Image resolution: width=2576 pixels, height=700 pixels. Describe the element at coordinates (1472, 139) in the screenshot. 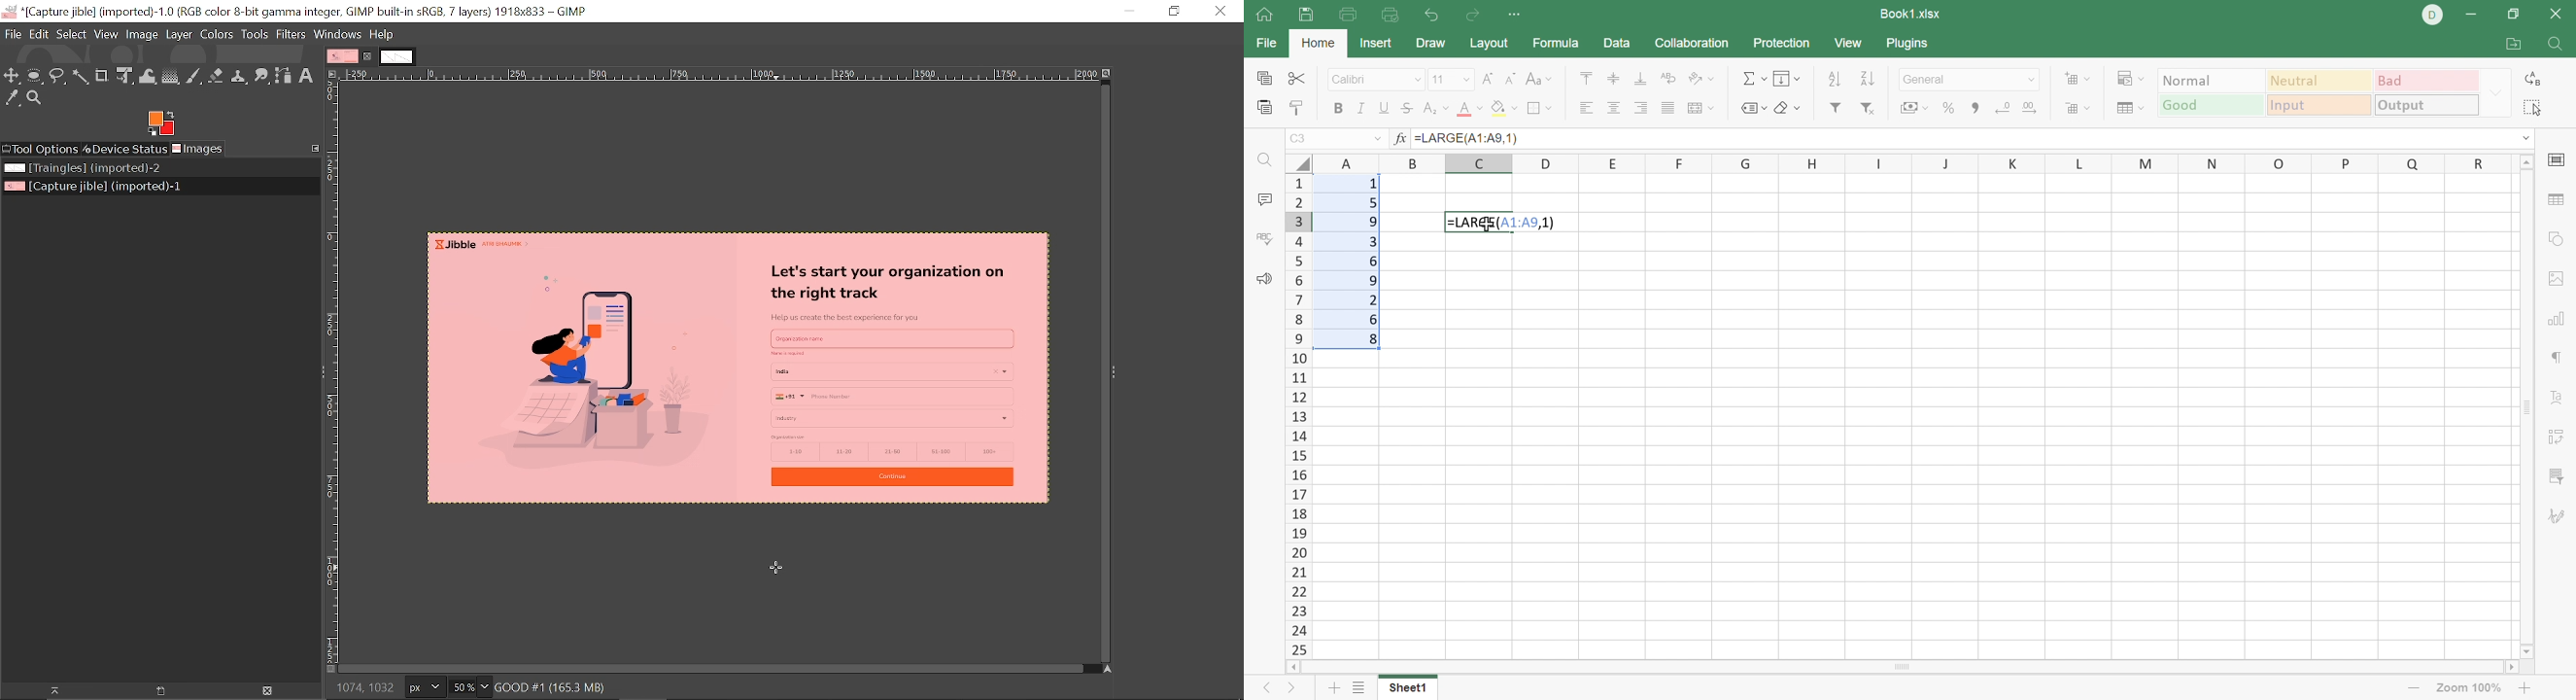

I see `=LARGE(A1:A9,1)` at that location.